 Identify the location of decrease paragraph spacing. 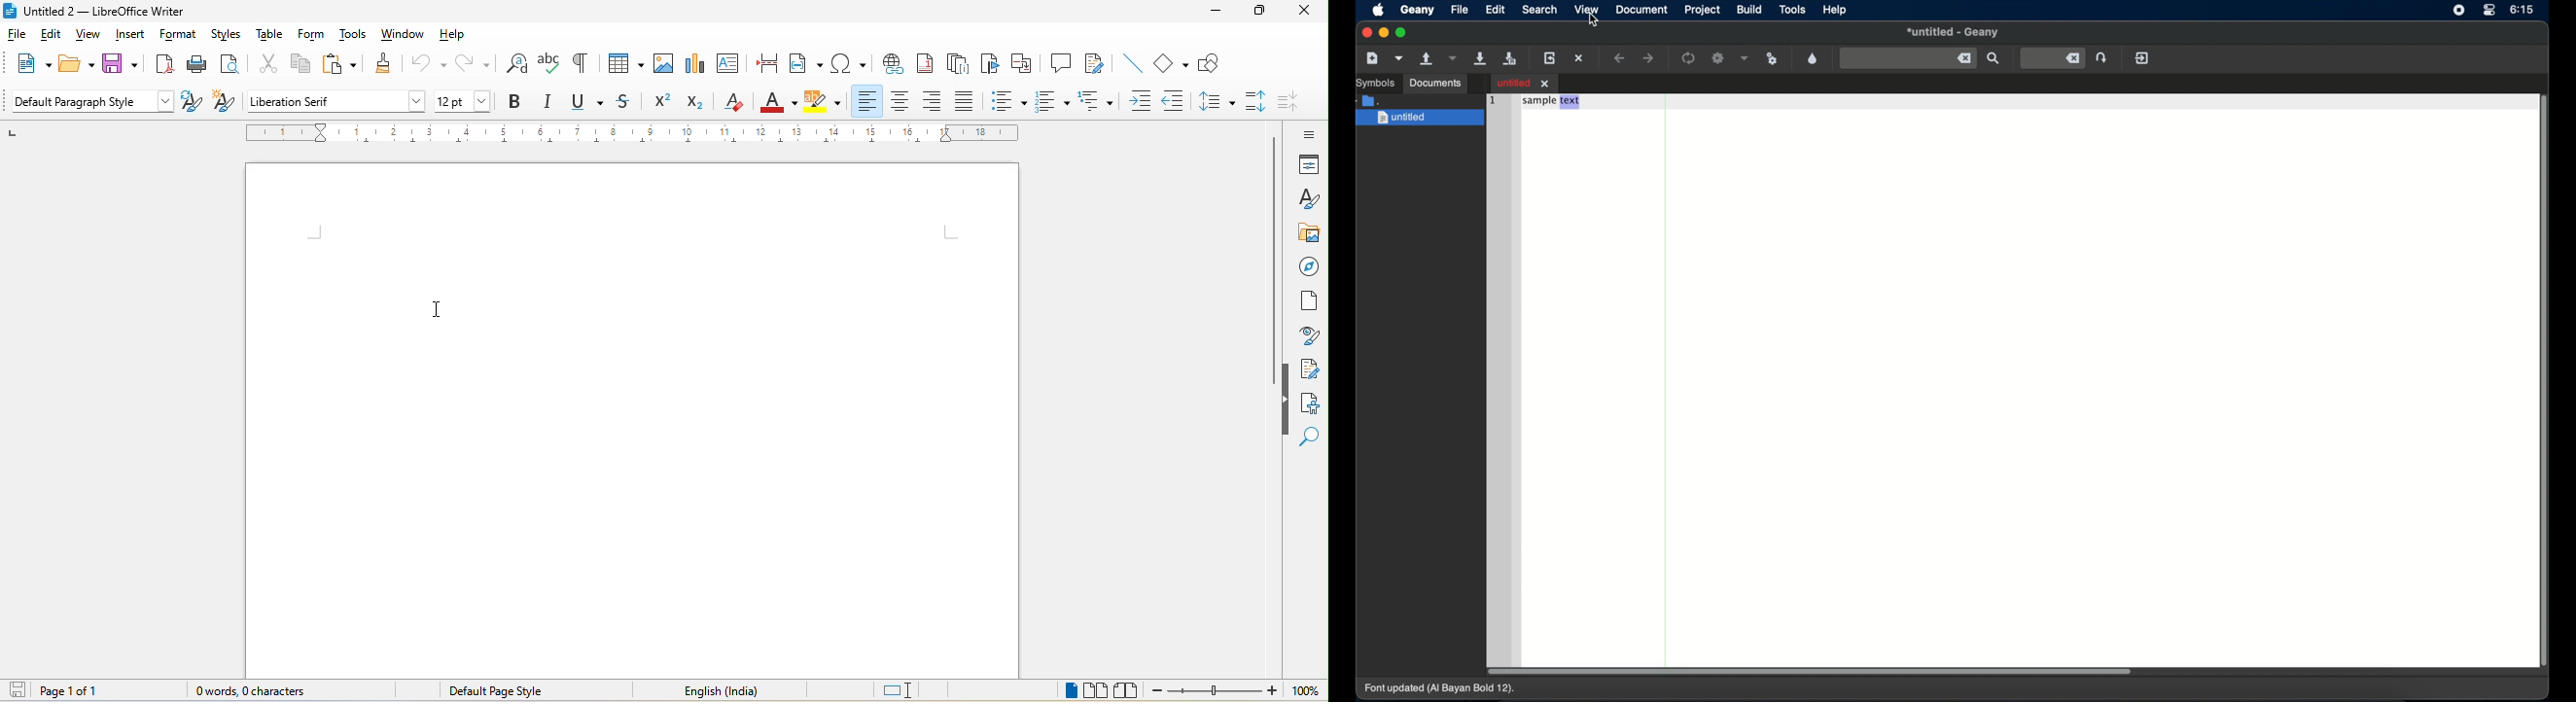
(1295, 102).